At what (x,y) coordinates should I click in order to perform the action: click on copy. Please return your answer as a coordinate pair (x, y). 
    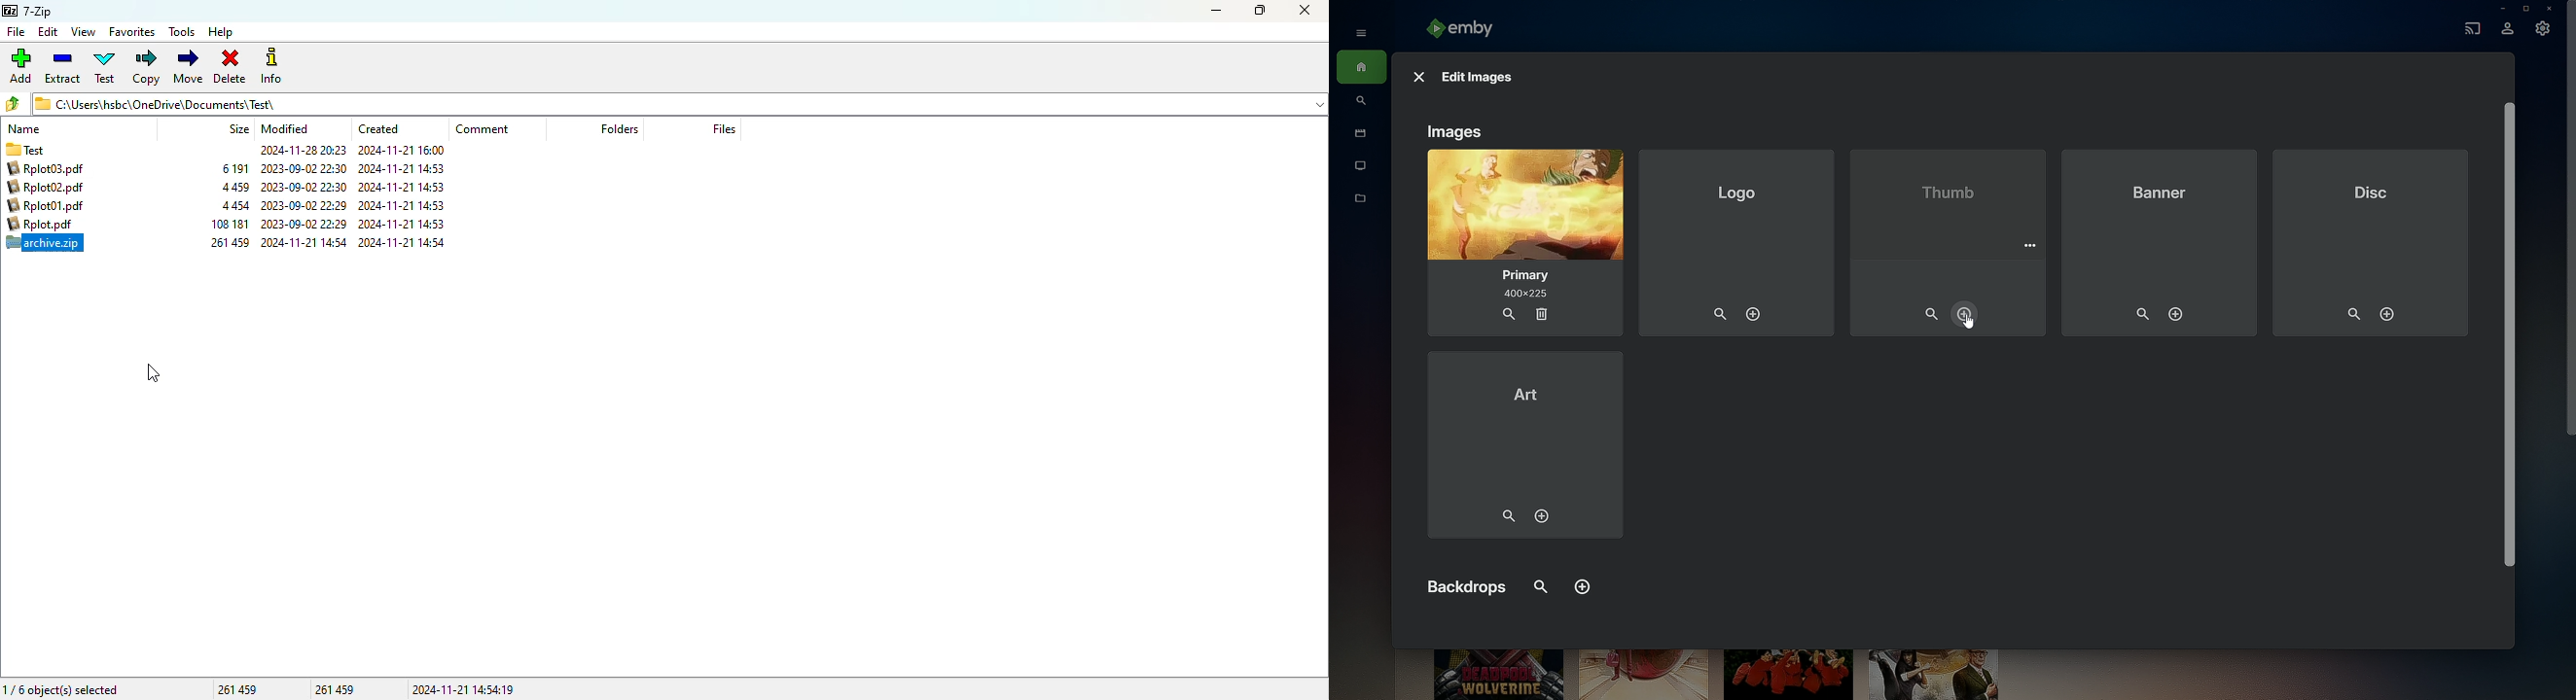
    Looking at the image, I should click on (146, 67).